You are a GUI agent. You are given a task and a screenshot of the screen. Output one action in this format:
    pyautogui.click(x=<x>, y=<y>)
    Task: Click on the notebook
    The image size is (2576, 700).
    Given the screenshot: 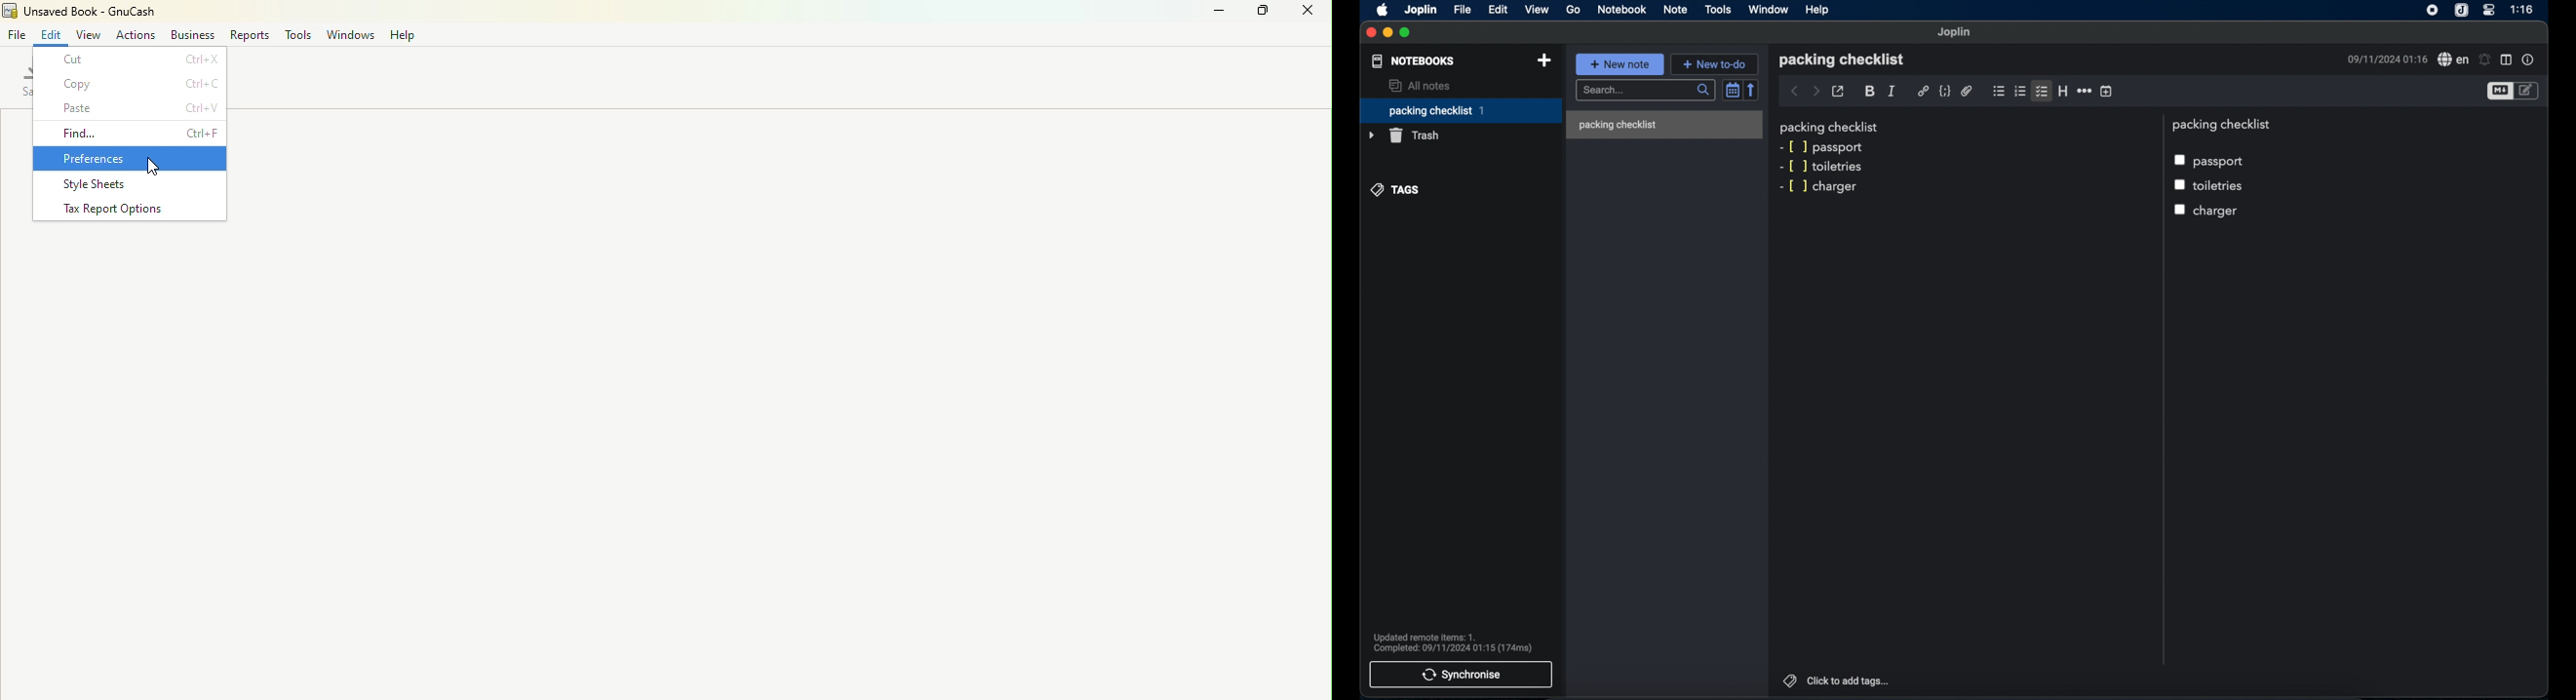 What is the action you would take?
    pyautogui.click(x=1622, y=10)
    